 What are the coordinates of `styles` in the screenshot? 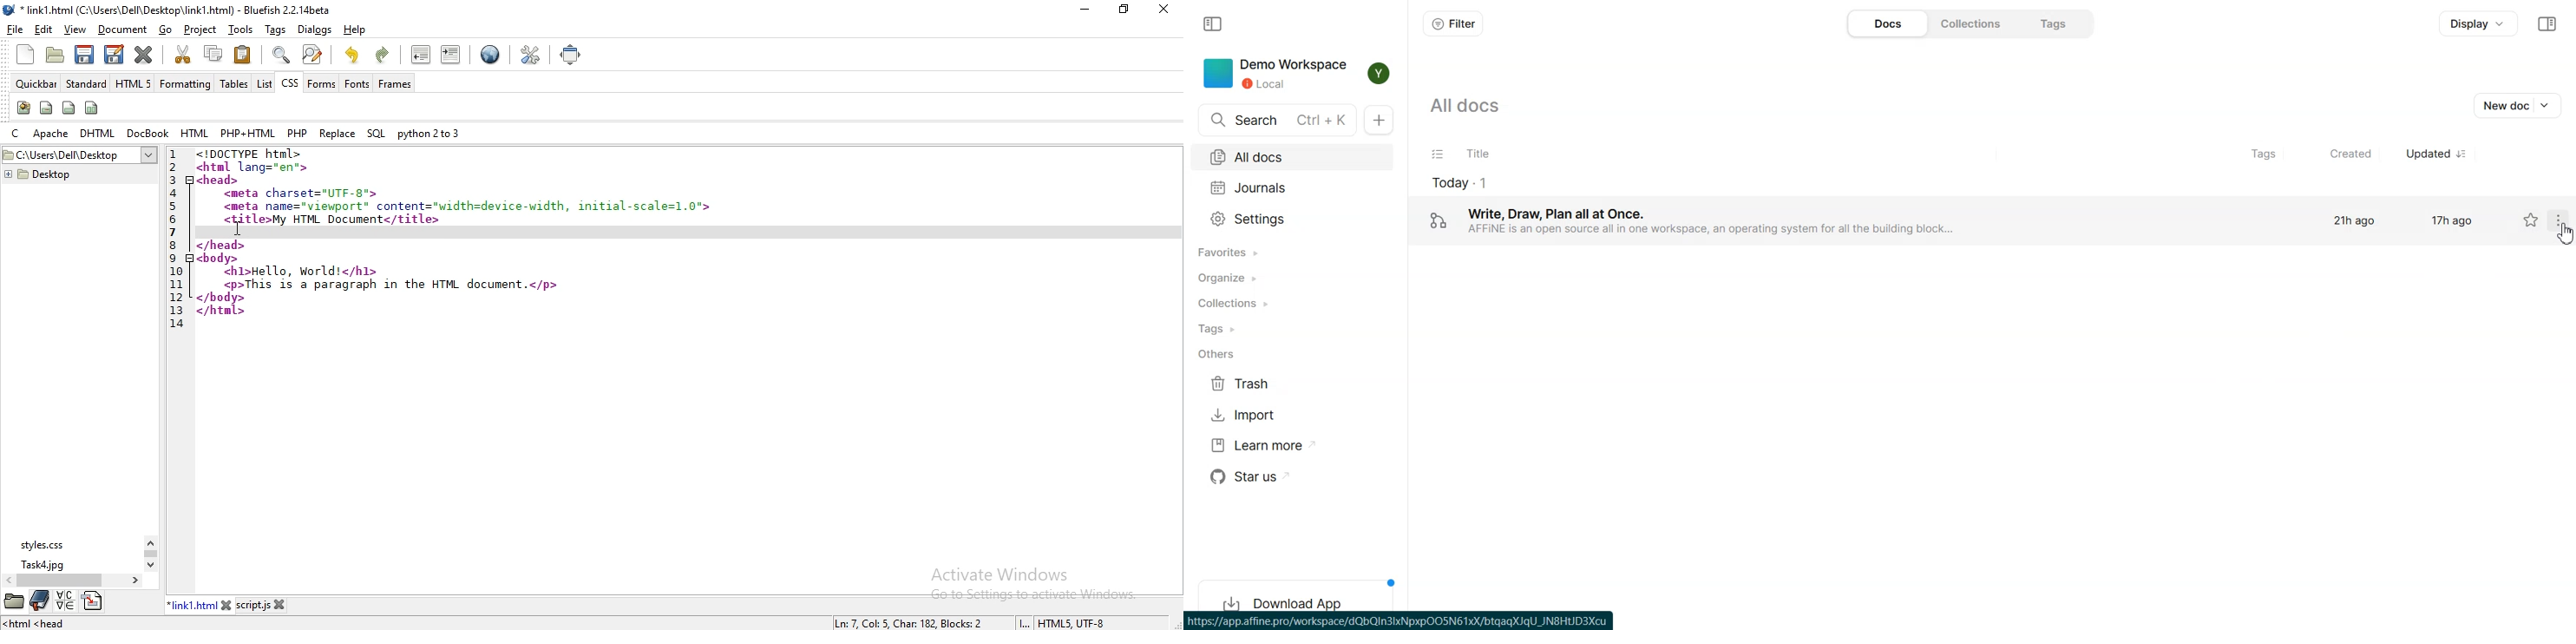 It's located at (47, 543).